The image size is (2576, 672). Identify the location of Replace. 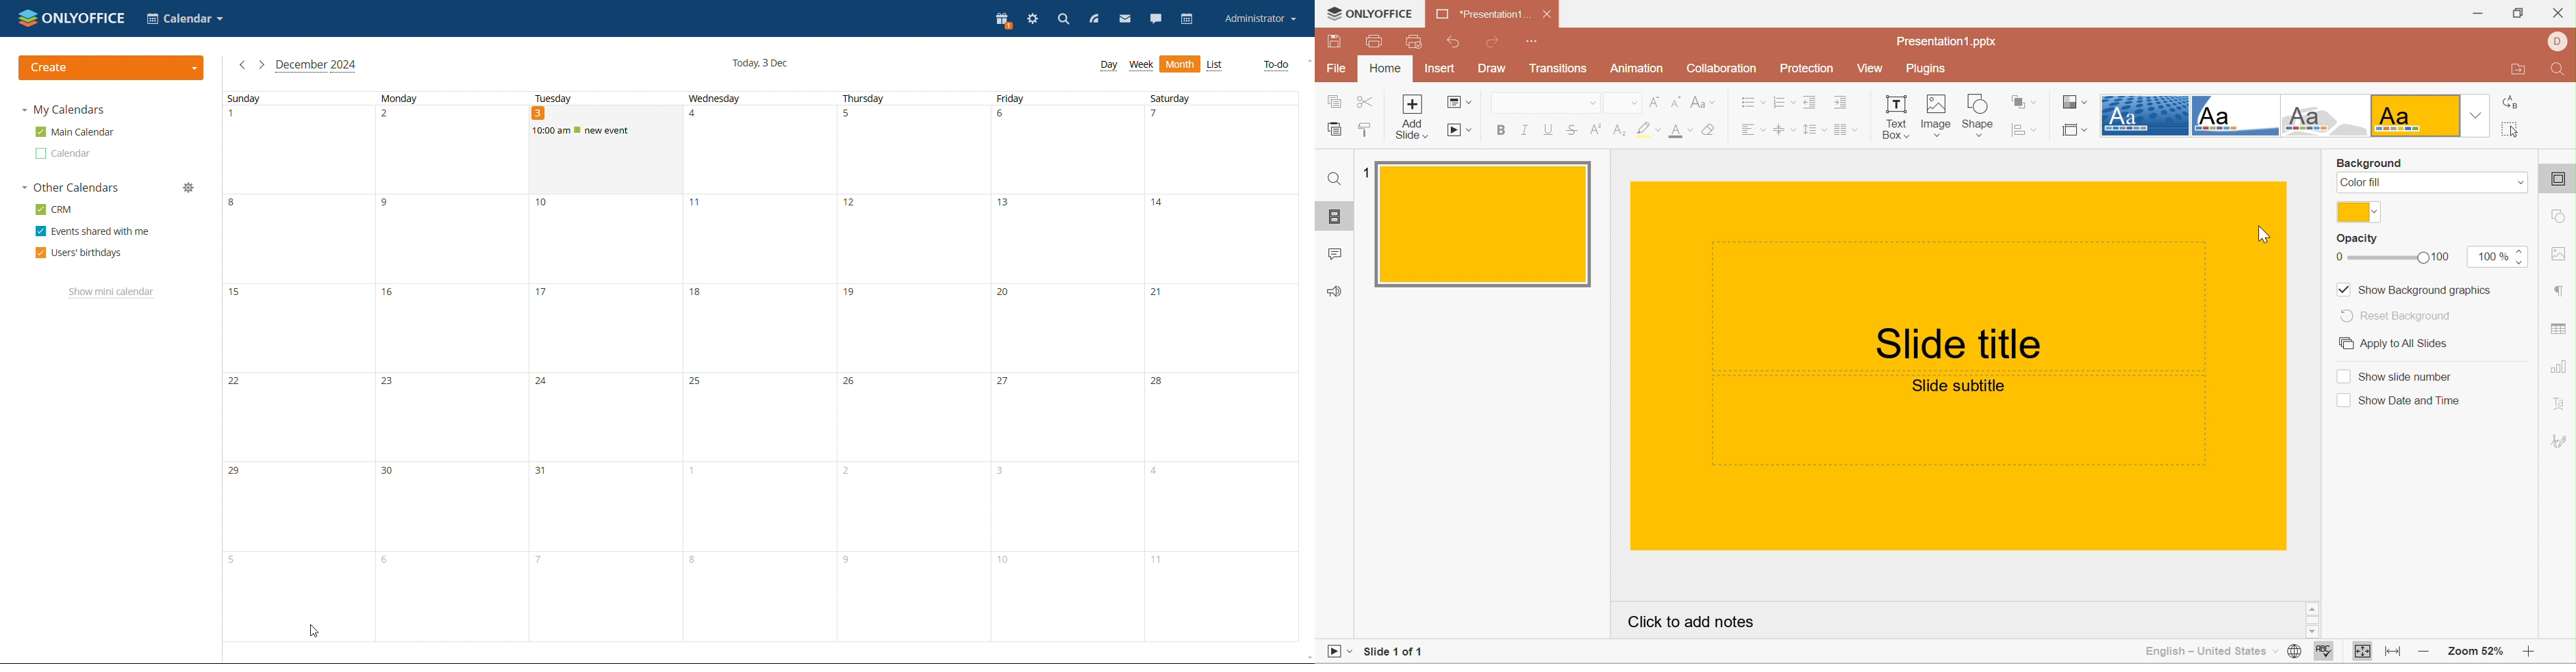
(2511, 105).